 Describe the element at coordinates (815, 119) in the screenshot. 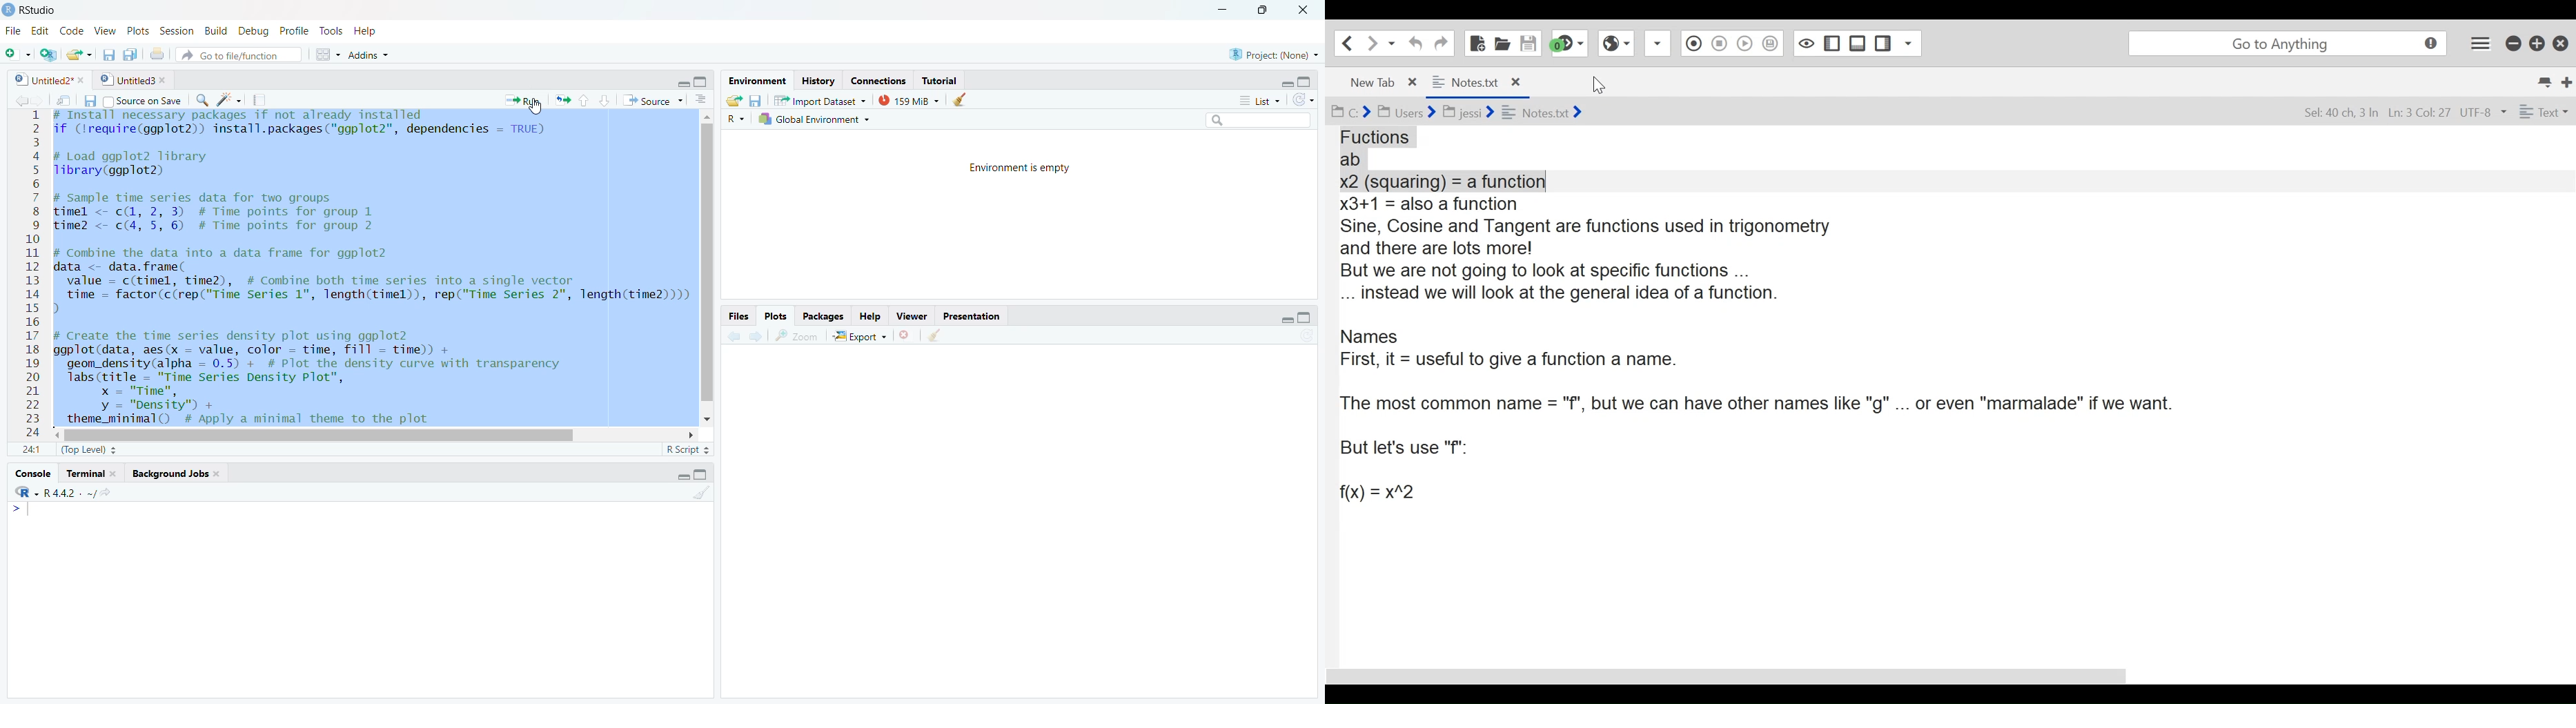

I see `Global Environment ` at that location.